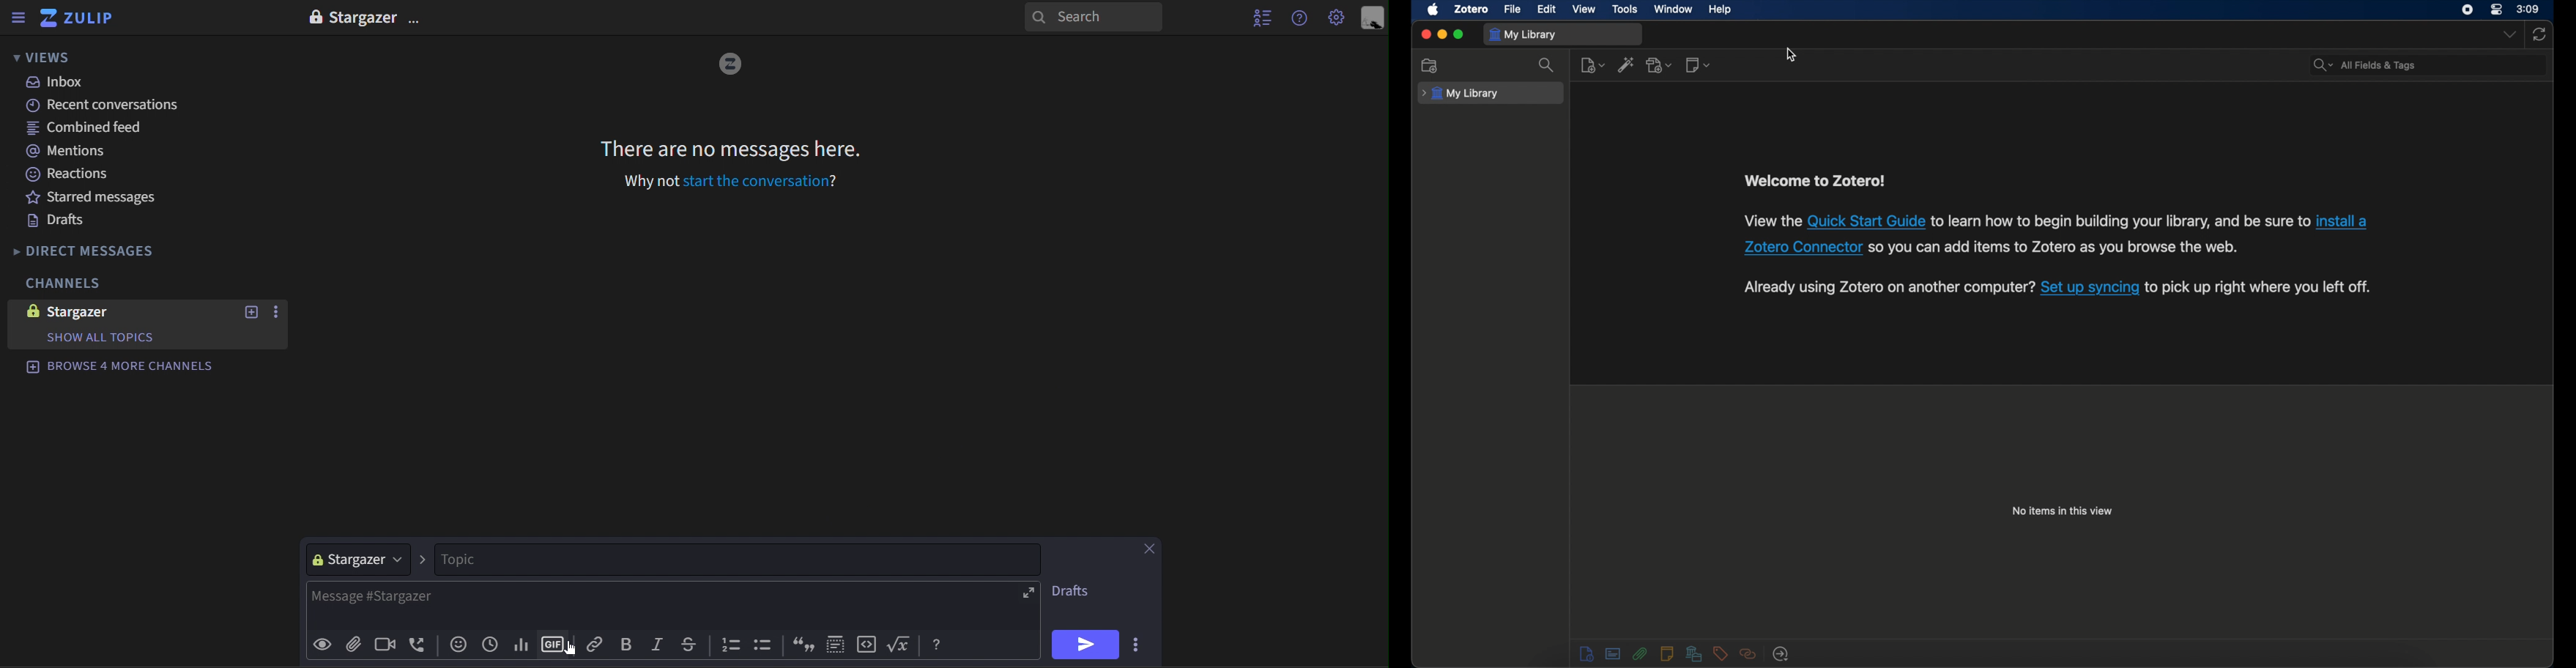  What do you see at coordinates (461, 645) in the screenshot?
I see `add emoji` at bounding box center [461, 645].